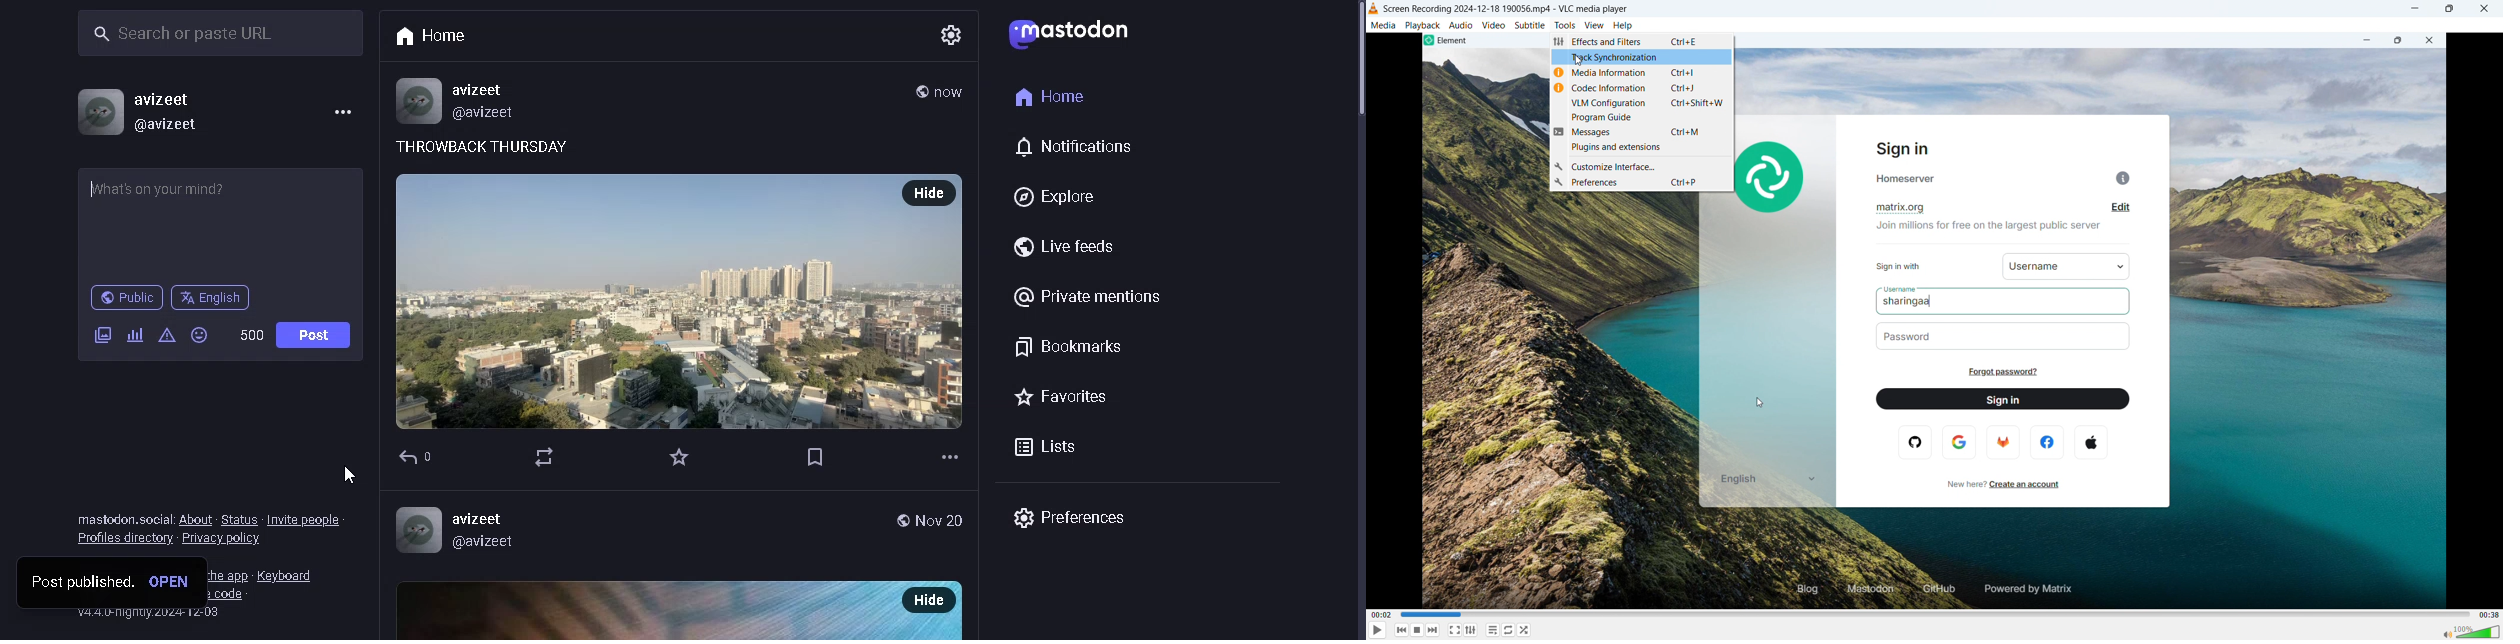  I want to click on menu, so click(337, 110).